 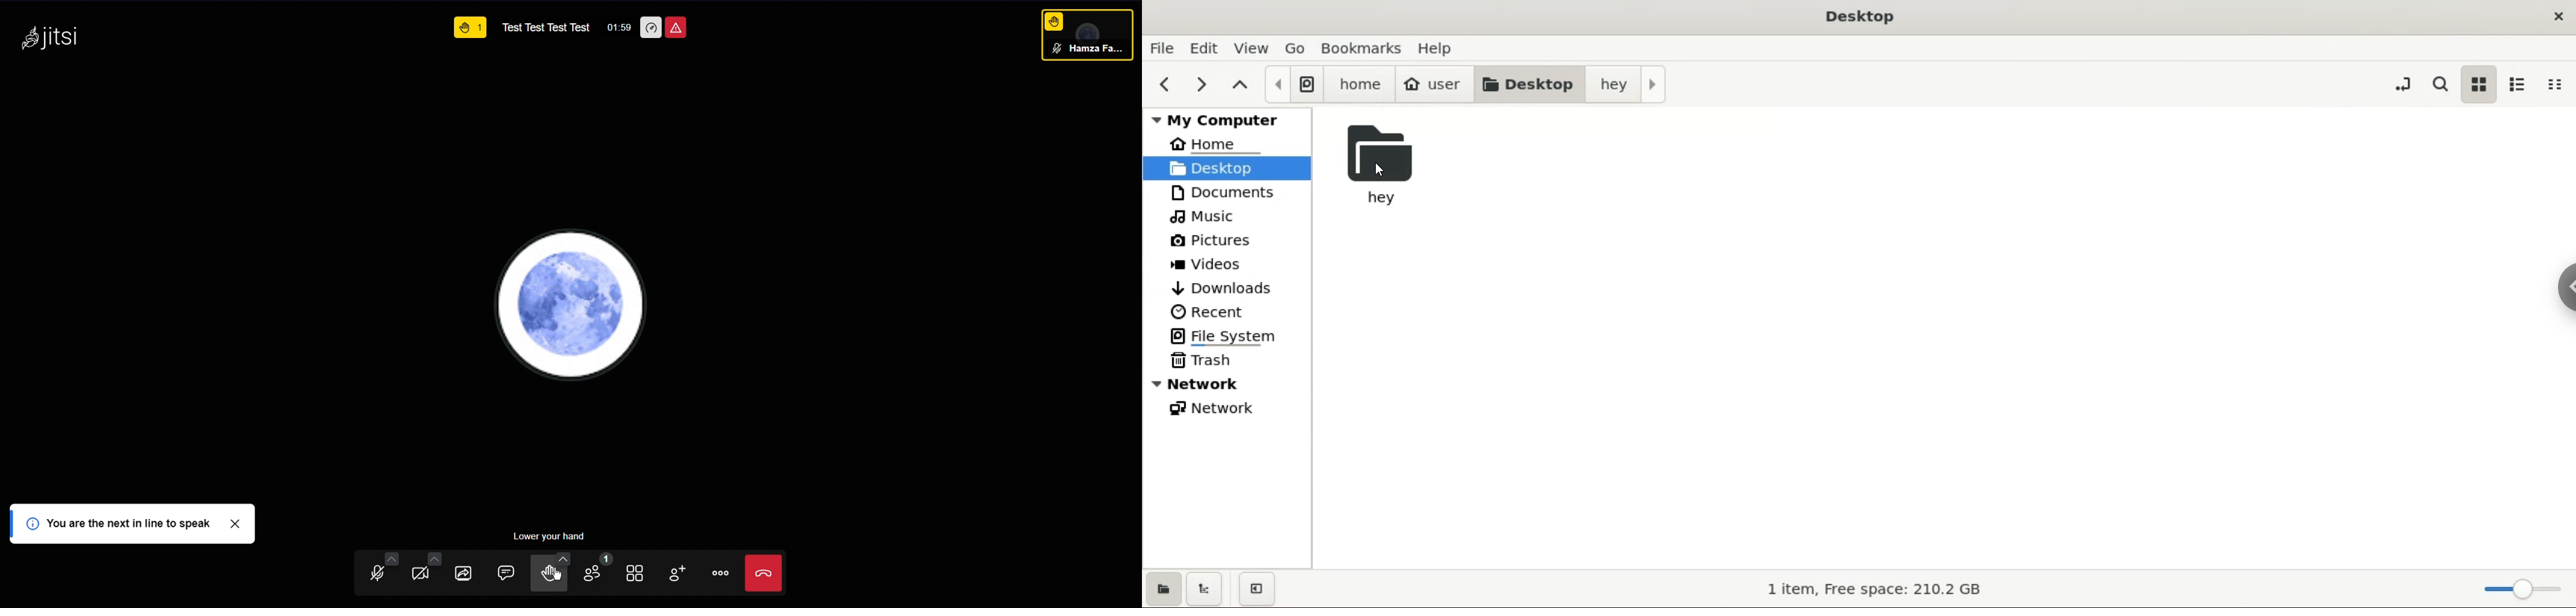 What do you see at coordinates (48, 34) in the screenshot?
I see `Jitsi` at bounding box center [48, 34].